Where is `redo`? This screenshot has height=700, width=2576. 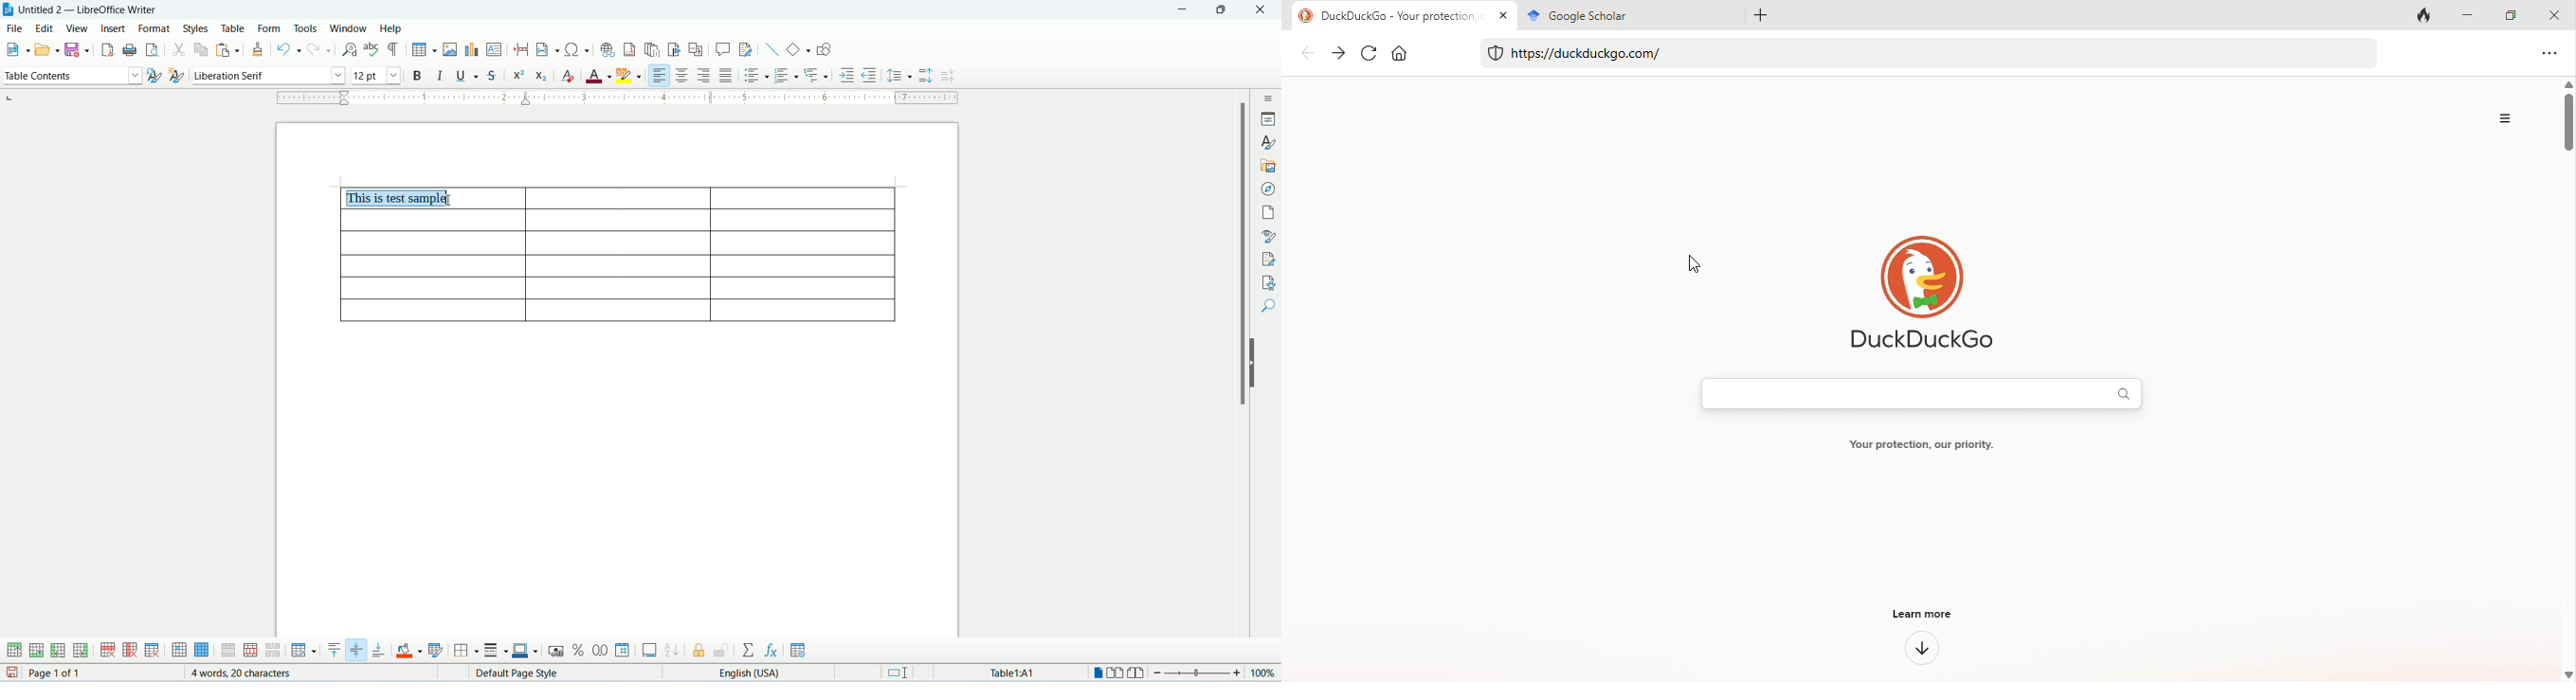 redo is located at coordinates (320, 49).